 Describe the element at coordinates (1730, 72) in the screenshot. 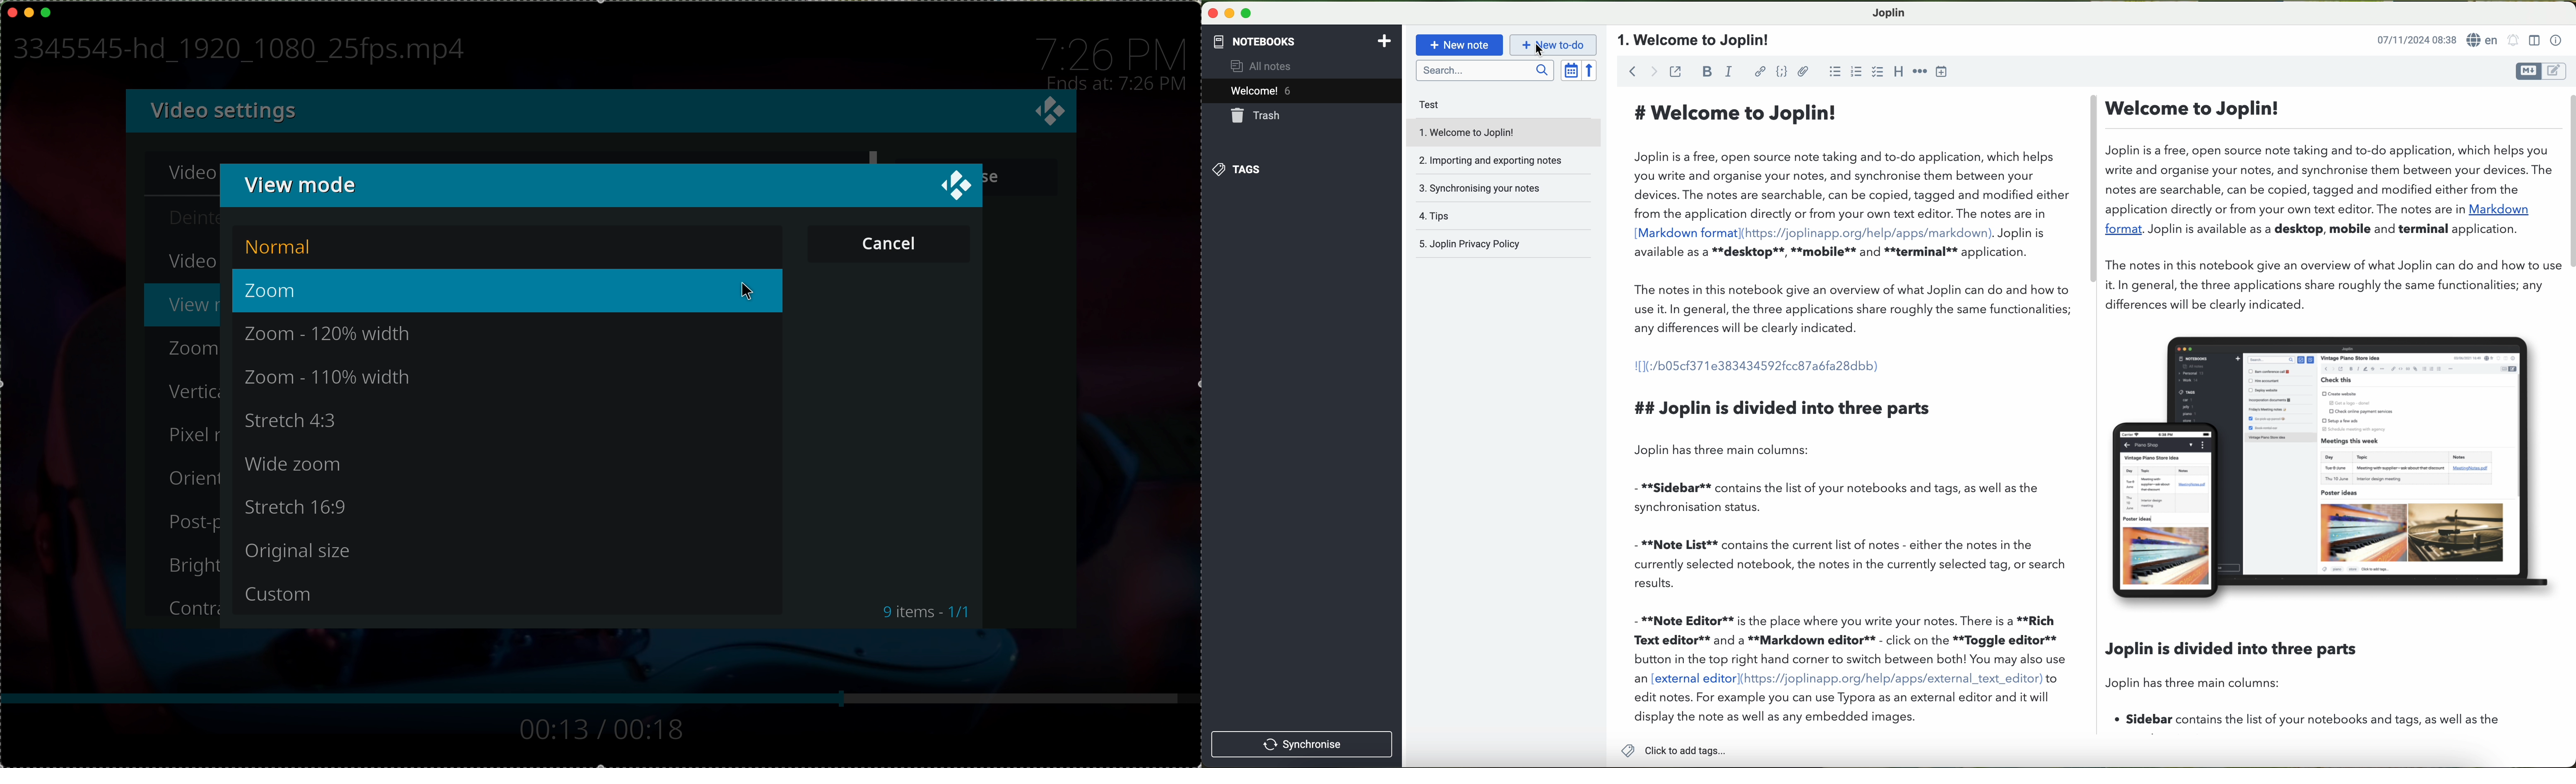

I see `italic` at that location.